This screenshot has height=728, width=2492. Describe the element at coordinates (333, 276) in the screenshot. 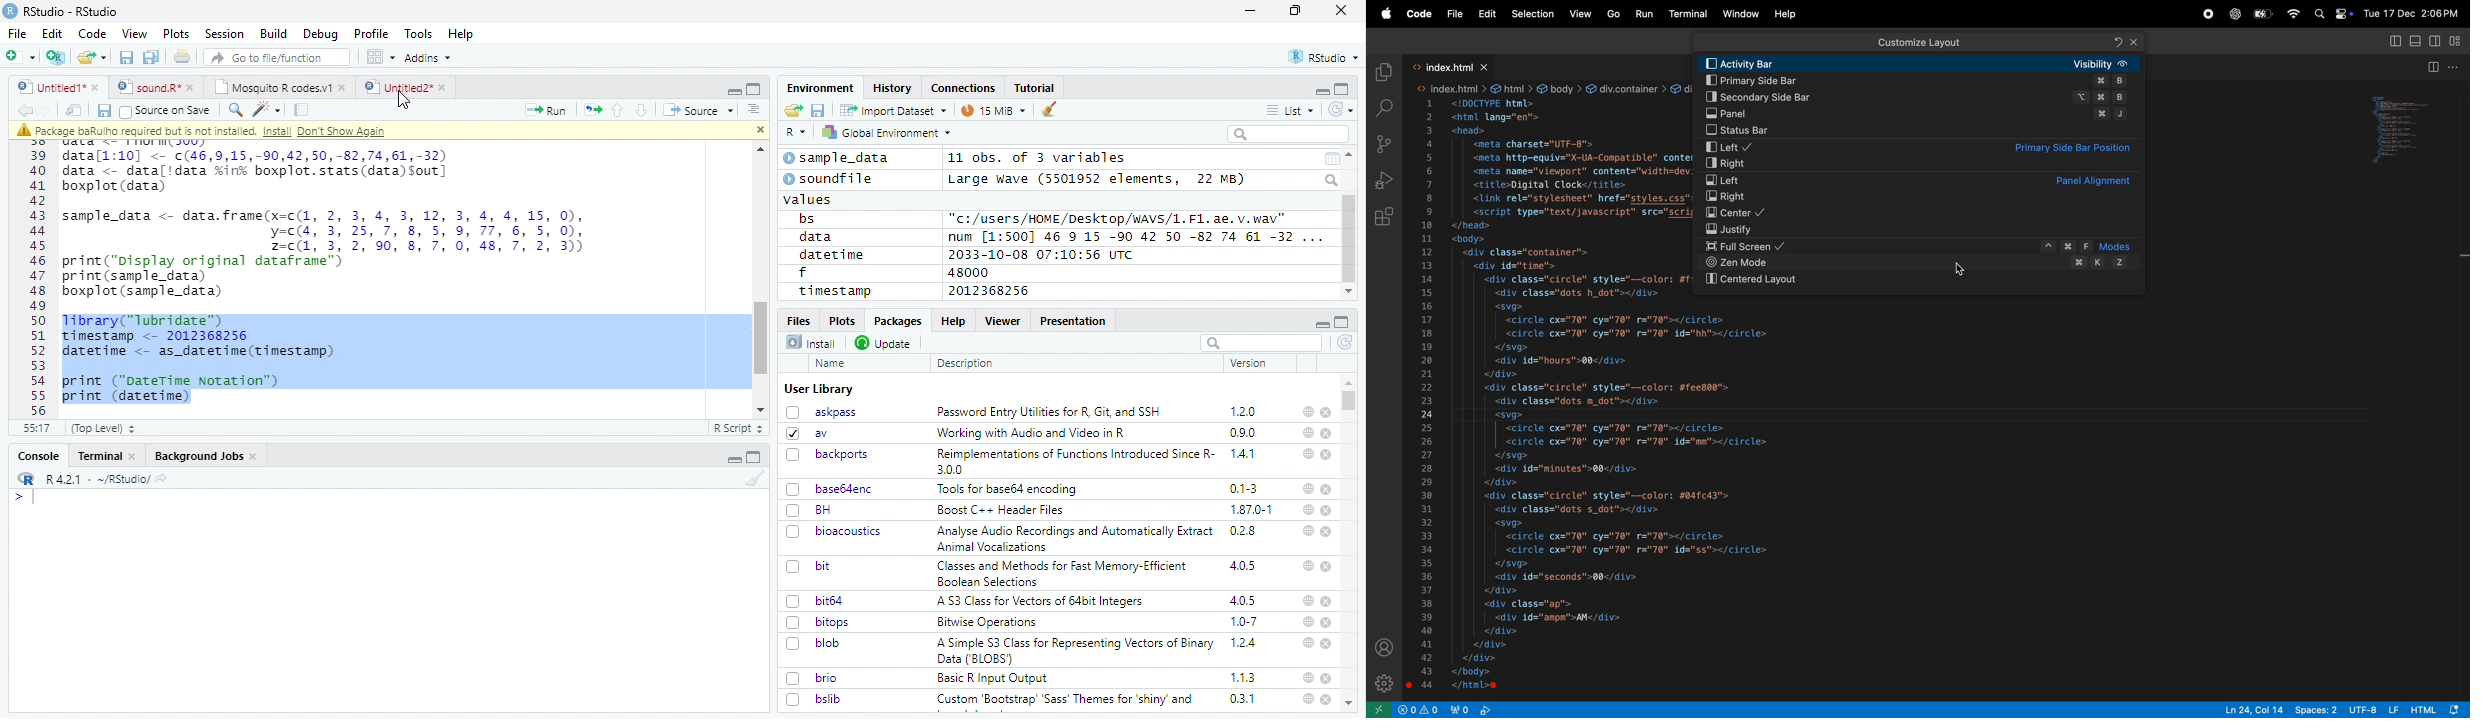

I see `data[1:10] <- c(46,9,15,-90,42,50,-82,74,61,-32)

data <_ data[!data ink boxplot.stats(data)sout]

boxplot (data)

sample_data <- data.frame(x=c(1, 2, 3, 4, 3, 12, 3, 4, 4, 15, 0),
y-c(4, 3, 25,7, 8,5, 9,77, 6,5, 0),
2=c(1, 3, 2, 90, 8, 7, 0, 48, 7, 2, 3))

print("pisplay original dataframe™)

print (sample_data)

boxplot (sample_data)

Jibrary("lubridate™)

Timestamp <- 2012368256

datetime <- as_datetime(tinestanp)

print ("DateTime Notation")

print (datetime)` at that location.